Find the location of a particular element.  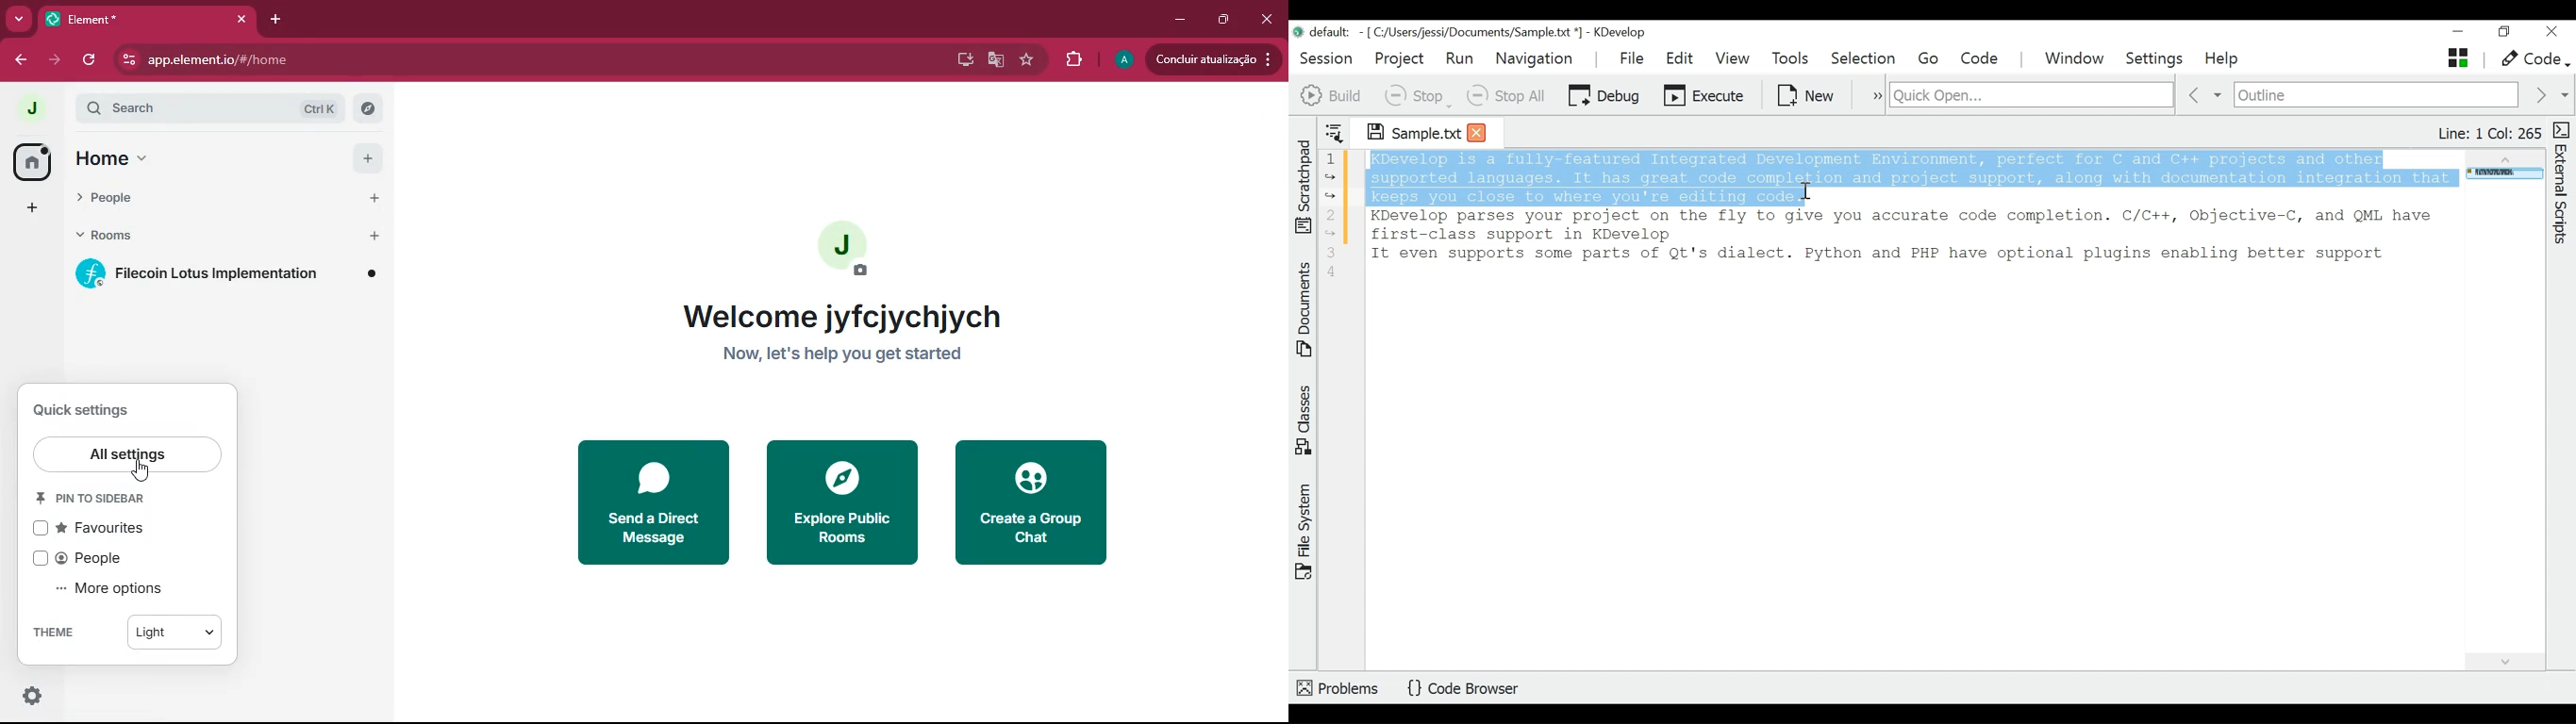

close is located at coordinates (1267, 23).